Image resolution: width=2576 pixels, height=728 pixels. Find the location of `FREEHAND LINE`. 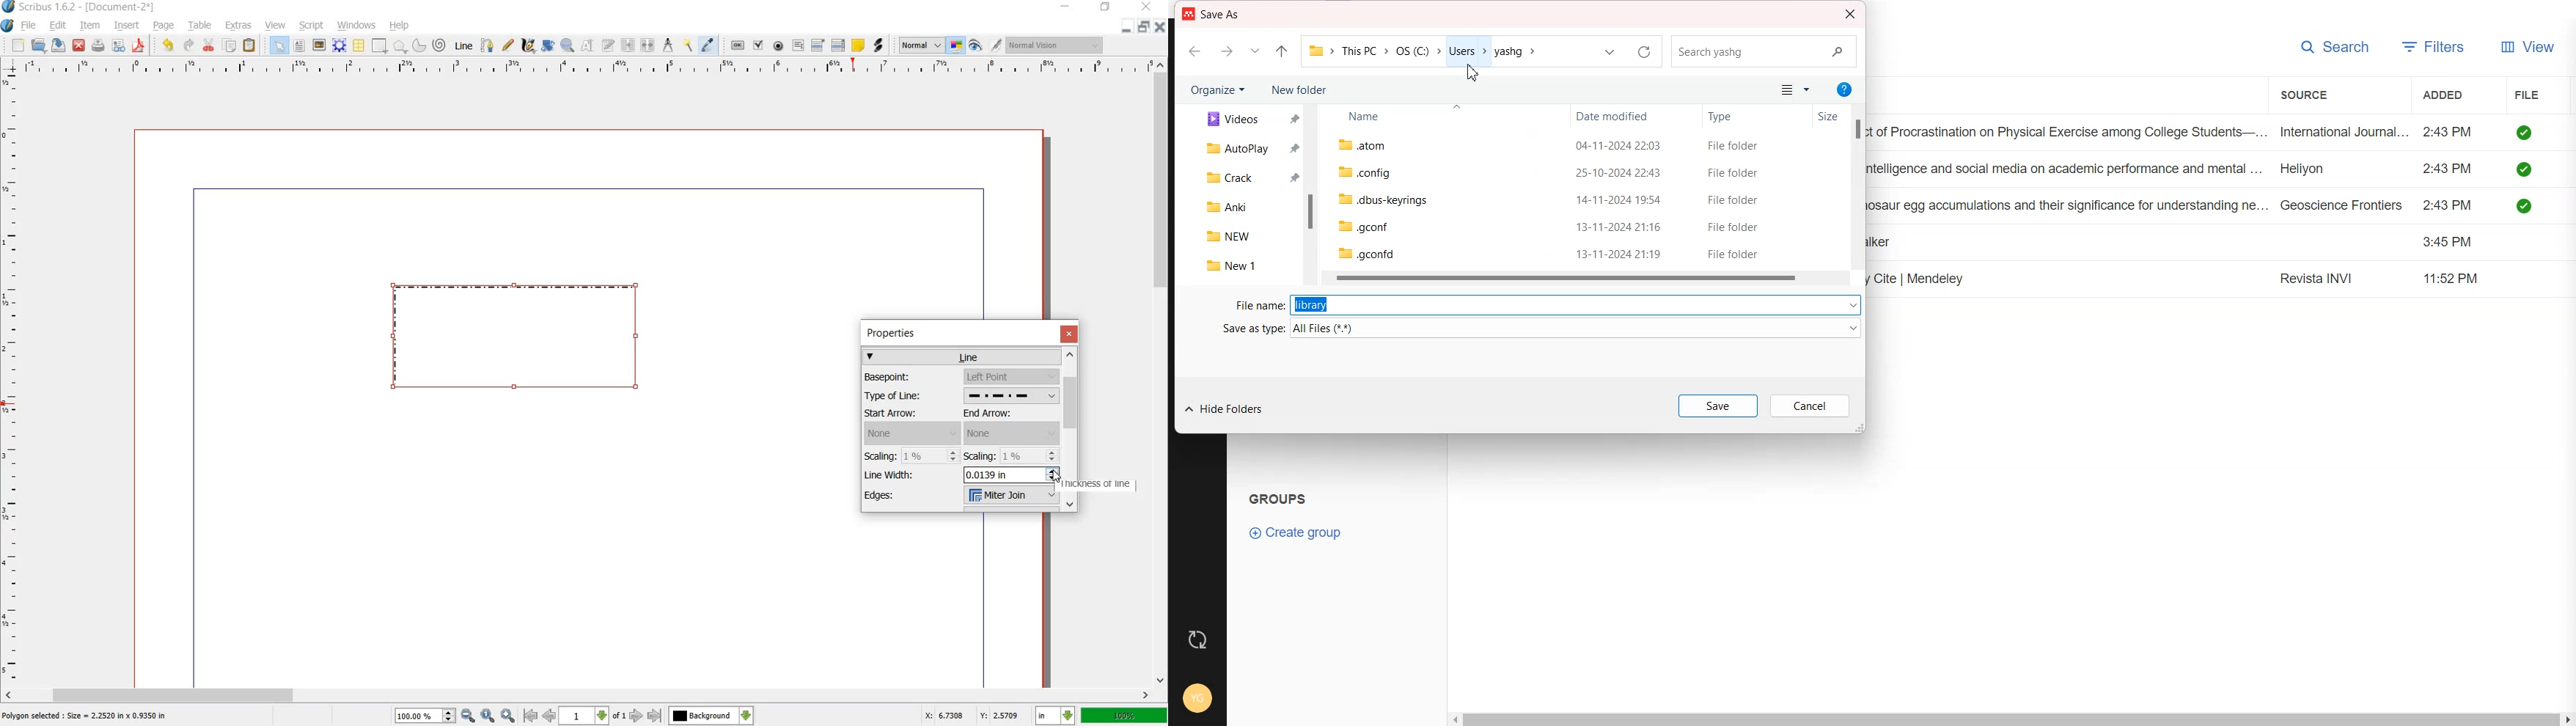

FREEHAND LINE is located at coordinates (508, 46).